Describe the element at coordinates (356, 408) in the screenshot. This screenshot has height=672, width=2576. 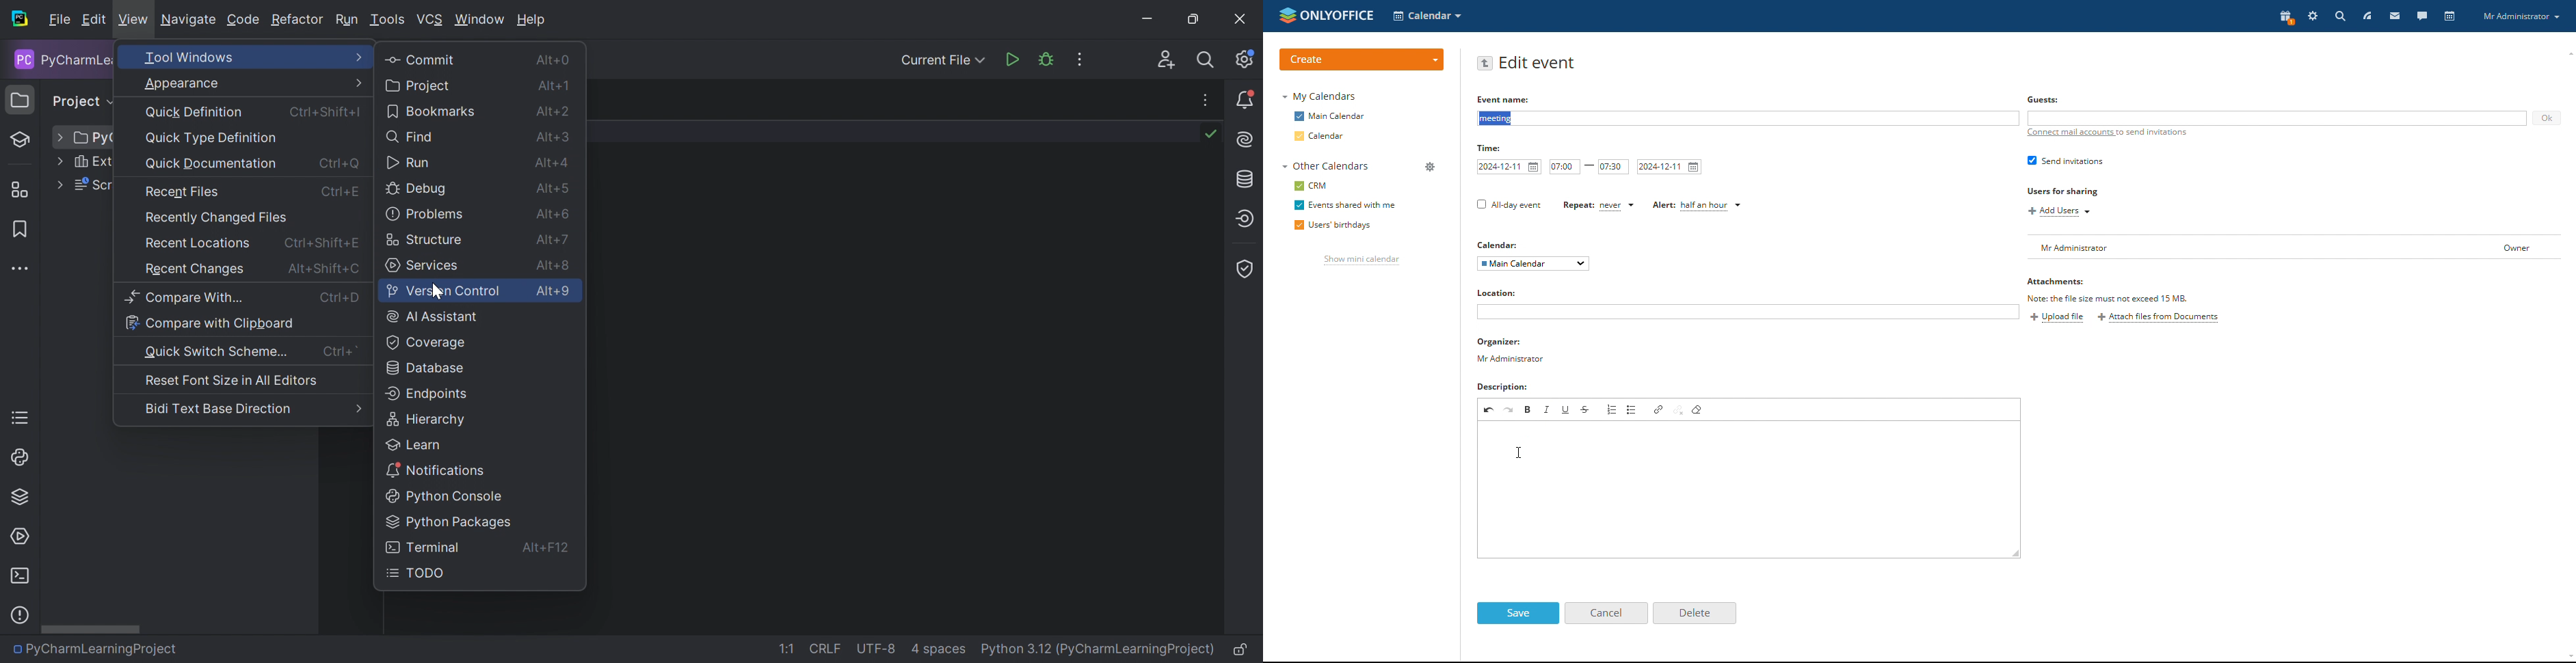
I see `>` at that location.